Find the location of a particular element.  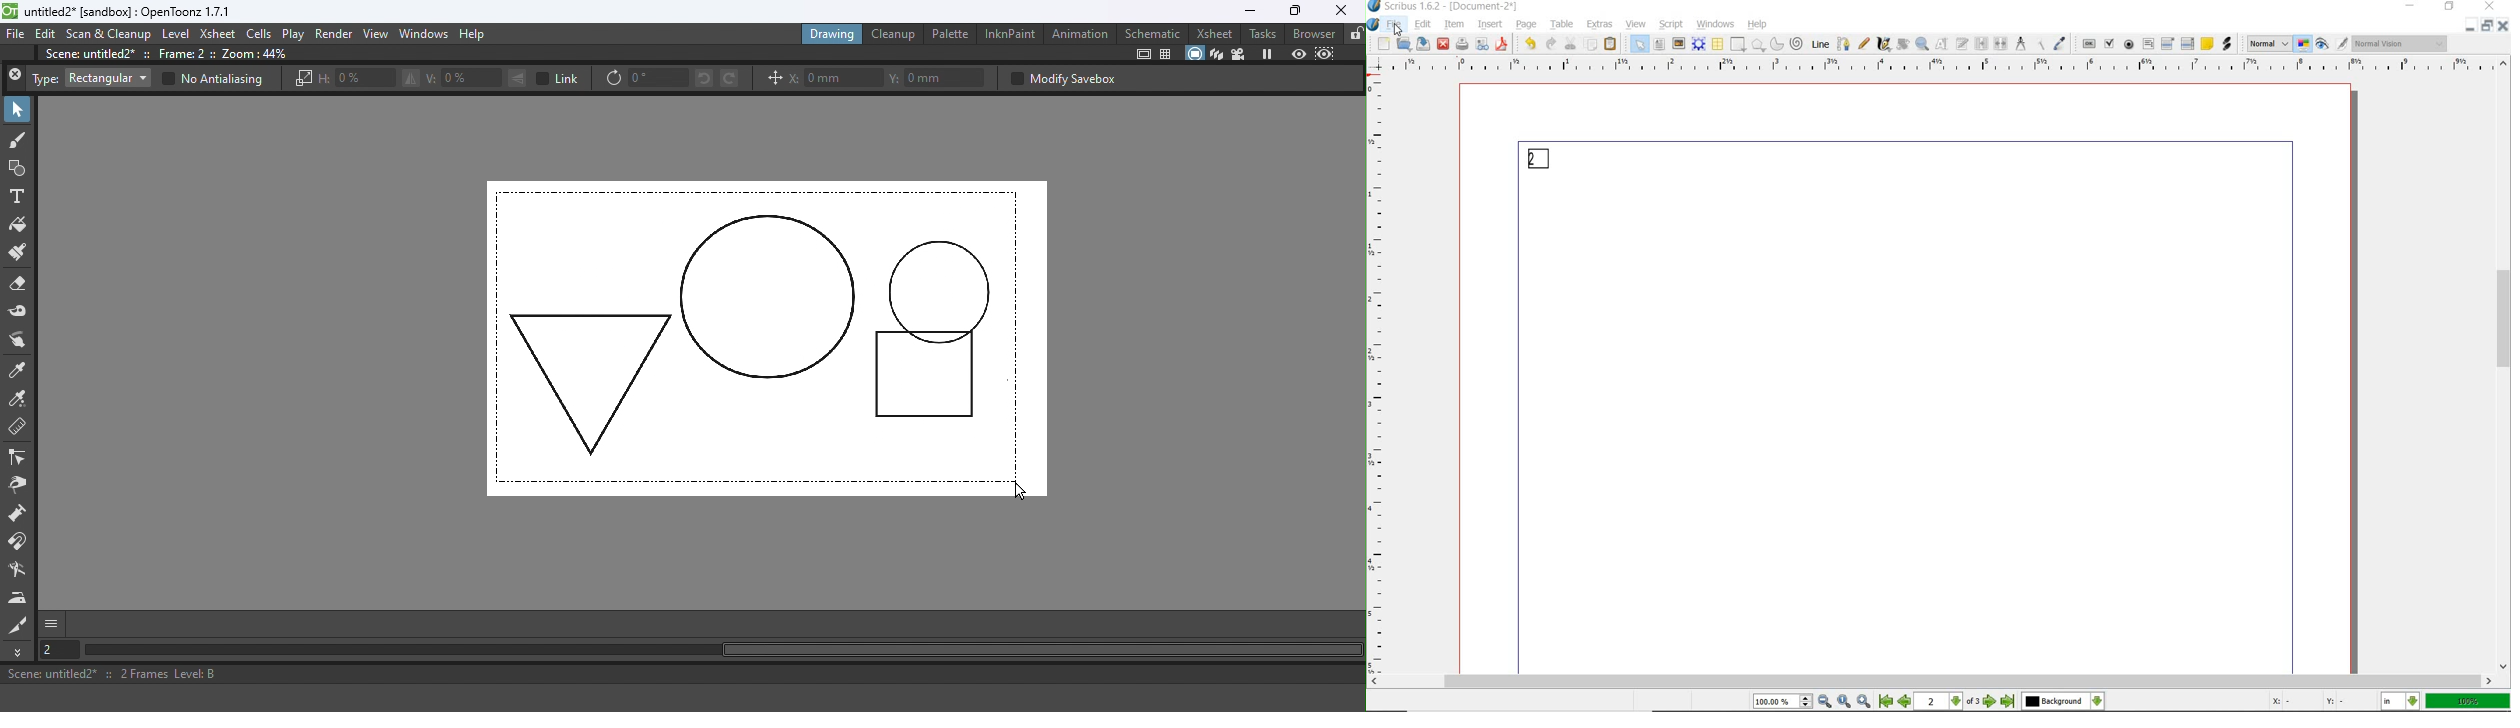

extras is located at coordinates (1600, 25).